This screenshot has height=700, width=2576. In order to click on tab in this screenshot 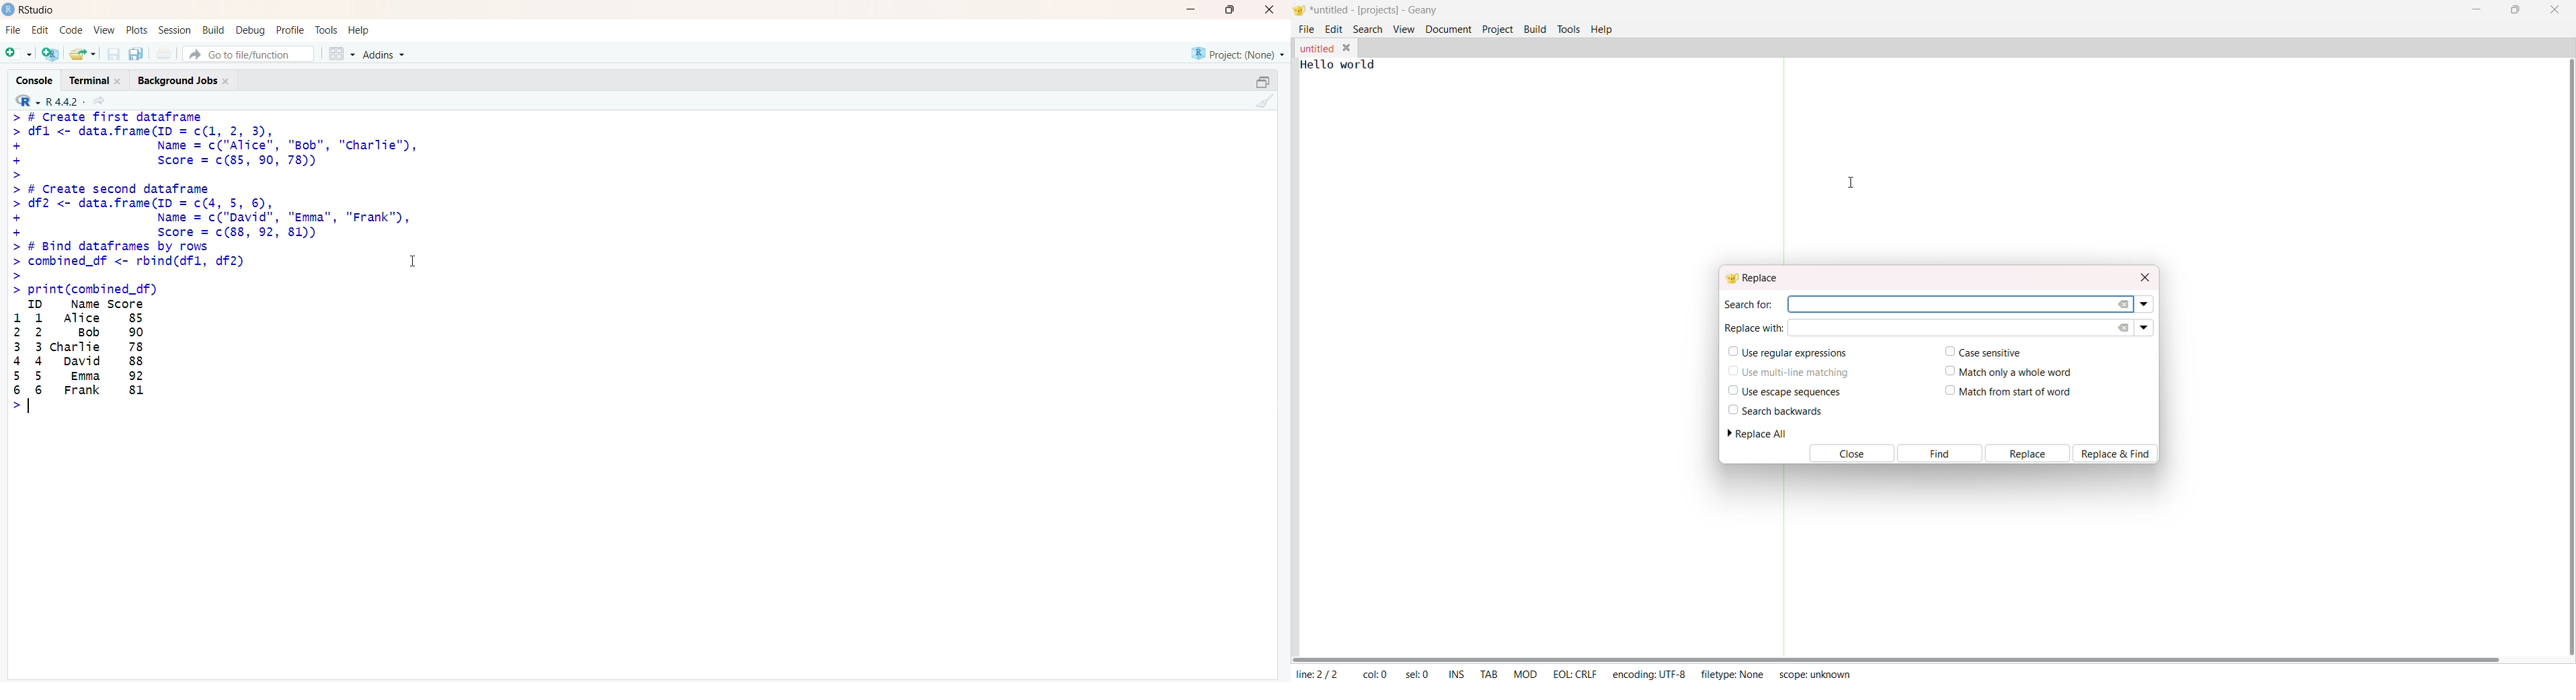, I will do `click(1490, 675)`.